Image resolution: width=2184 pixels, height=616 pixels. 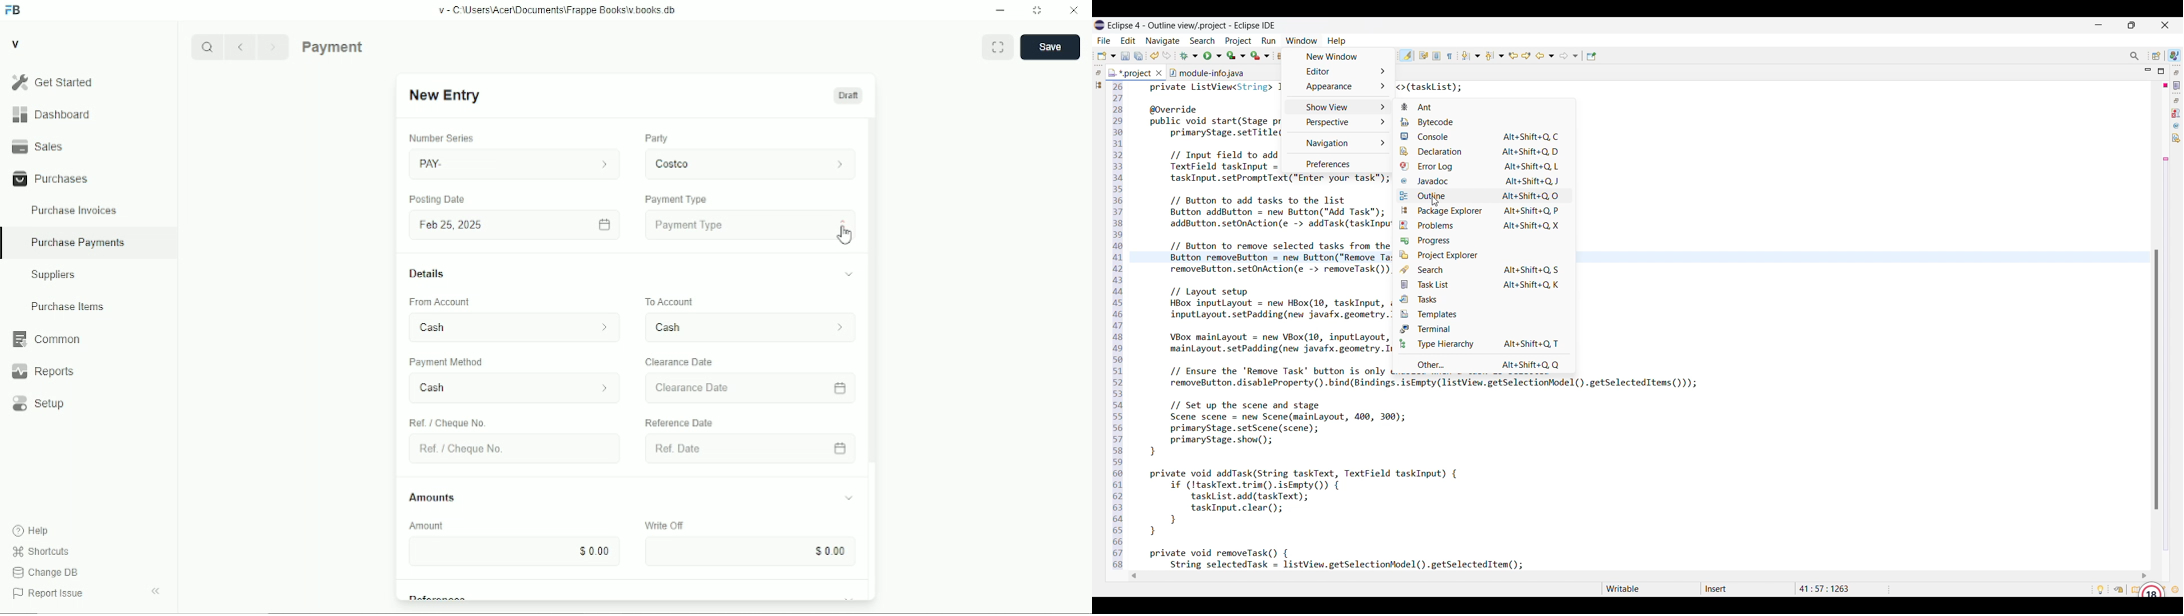 I want to click on Payment Type, so click(x=750, y=226).